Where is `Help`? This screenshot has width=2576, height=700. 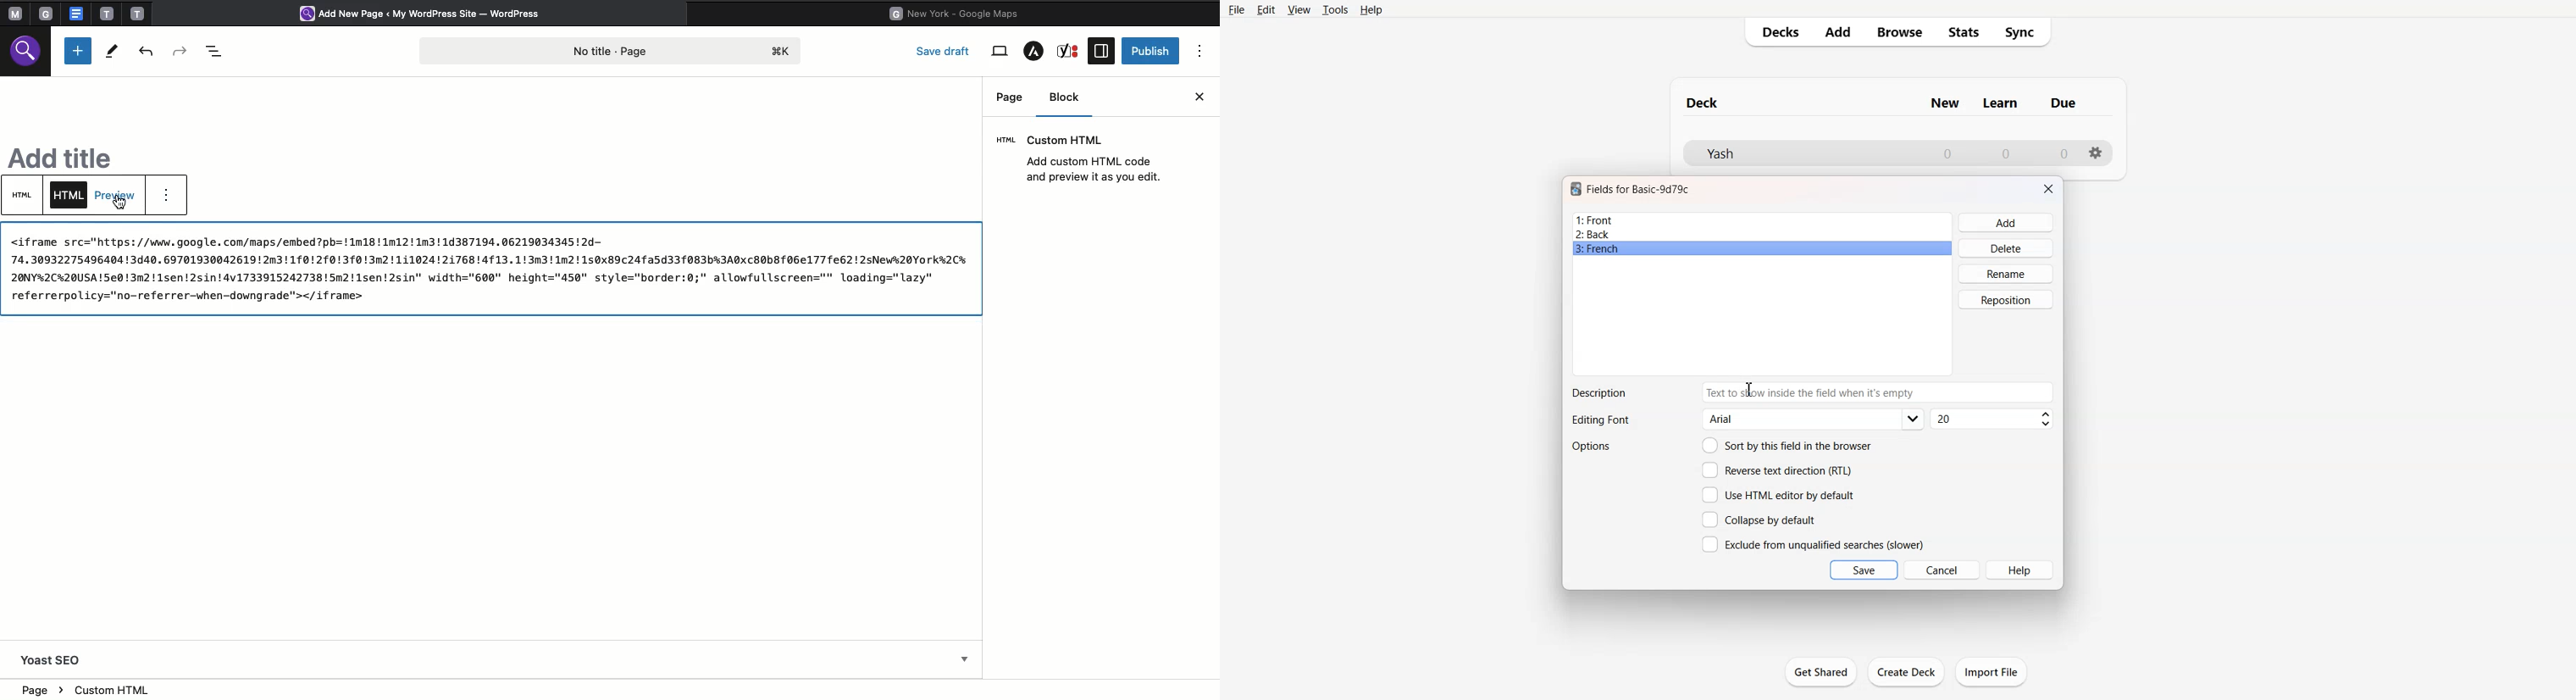
Help is located at coordinates (2021, 570).